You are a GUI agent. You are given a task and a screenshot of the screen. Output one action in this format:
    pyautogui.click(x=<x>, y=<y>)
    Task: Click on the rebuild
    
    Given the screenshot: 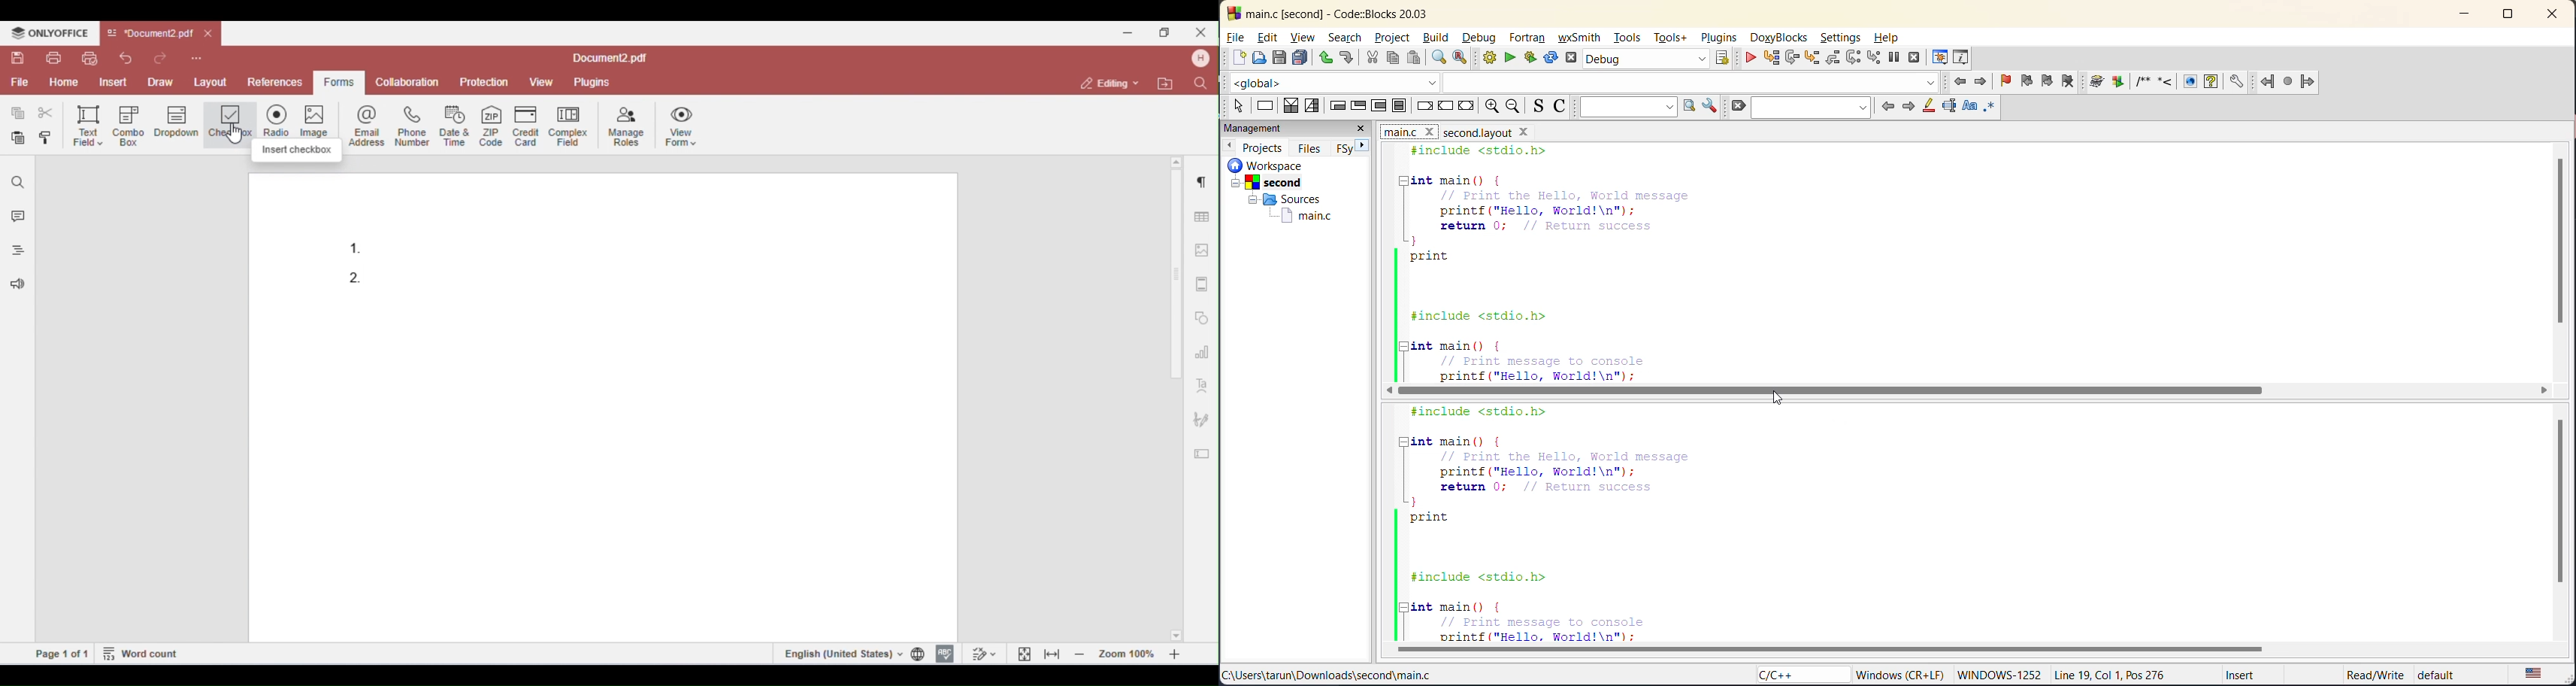 What is the action you would take?
    pyautogui.click(x=1550, y=59)
    